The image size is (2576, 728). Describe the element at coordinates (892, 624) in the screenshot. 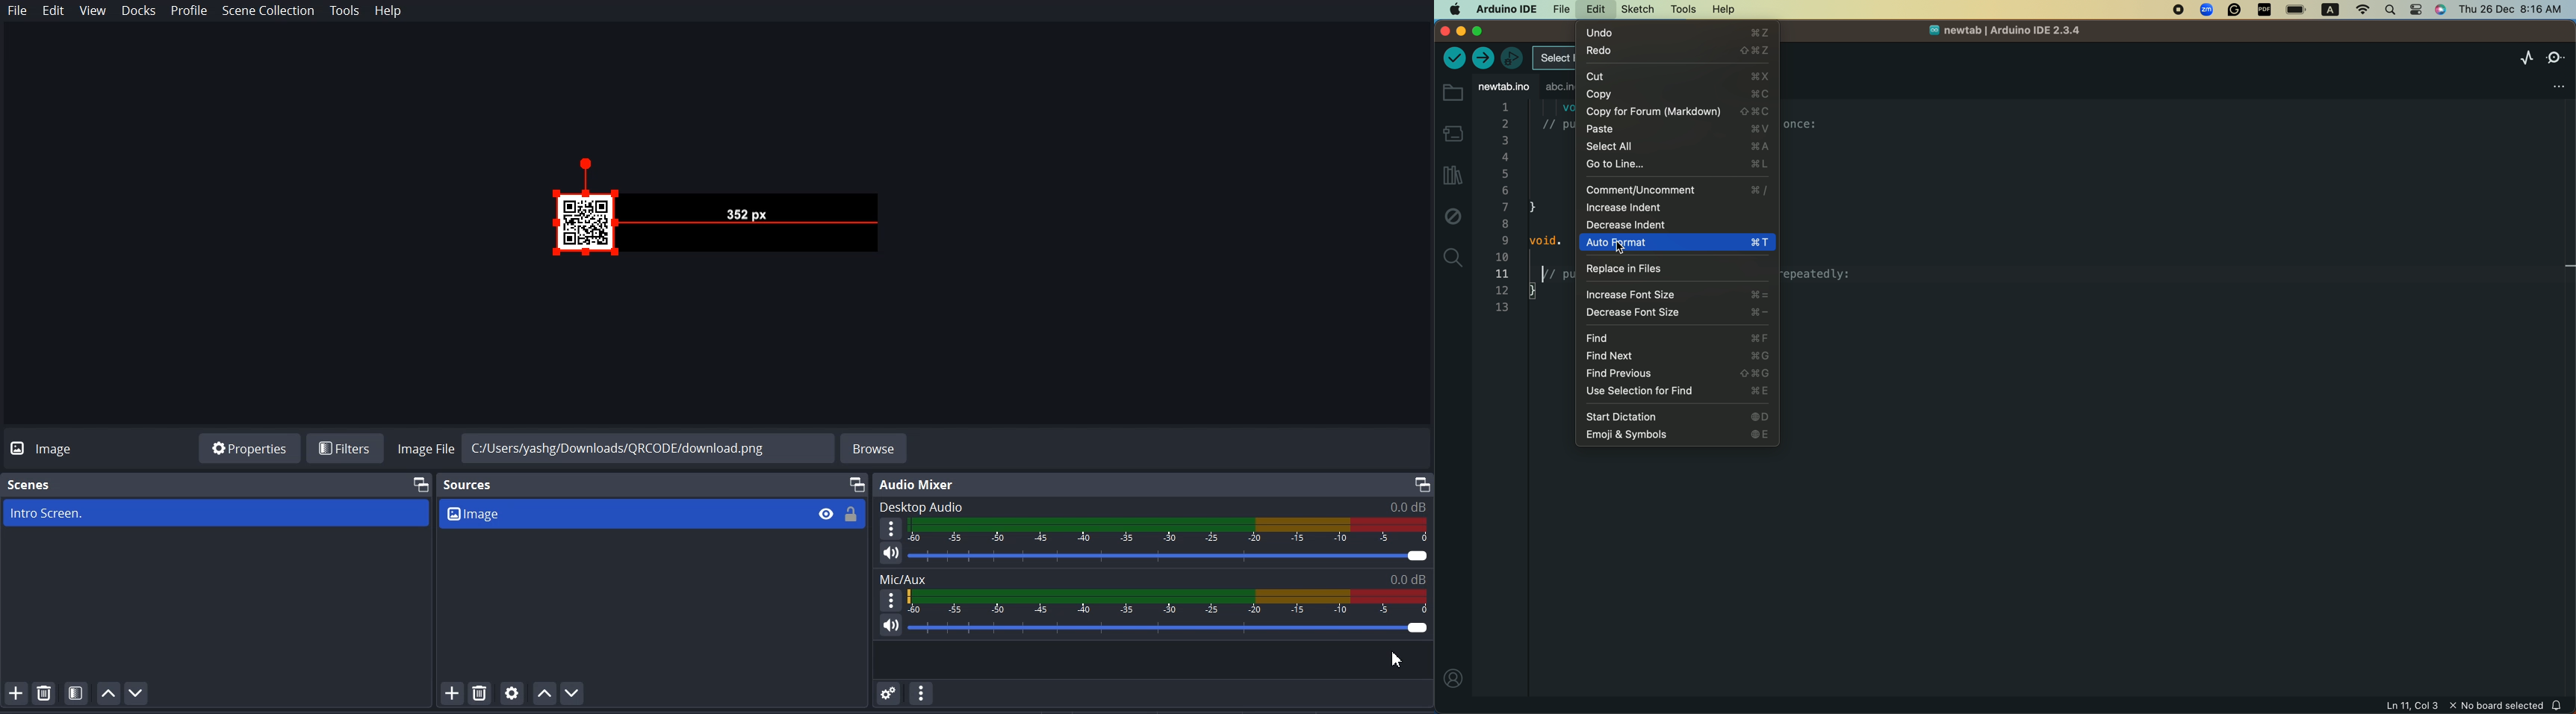

I see `Mute` at that location.